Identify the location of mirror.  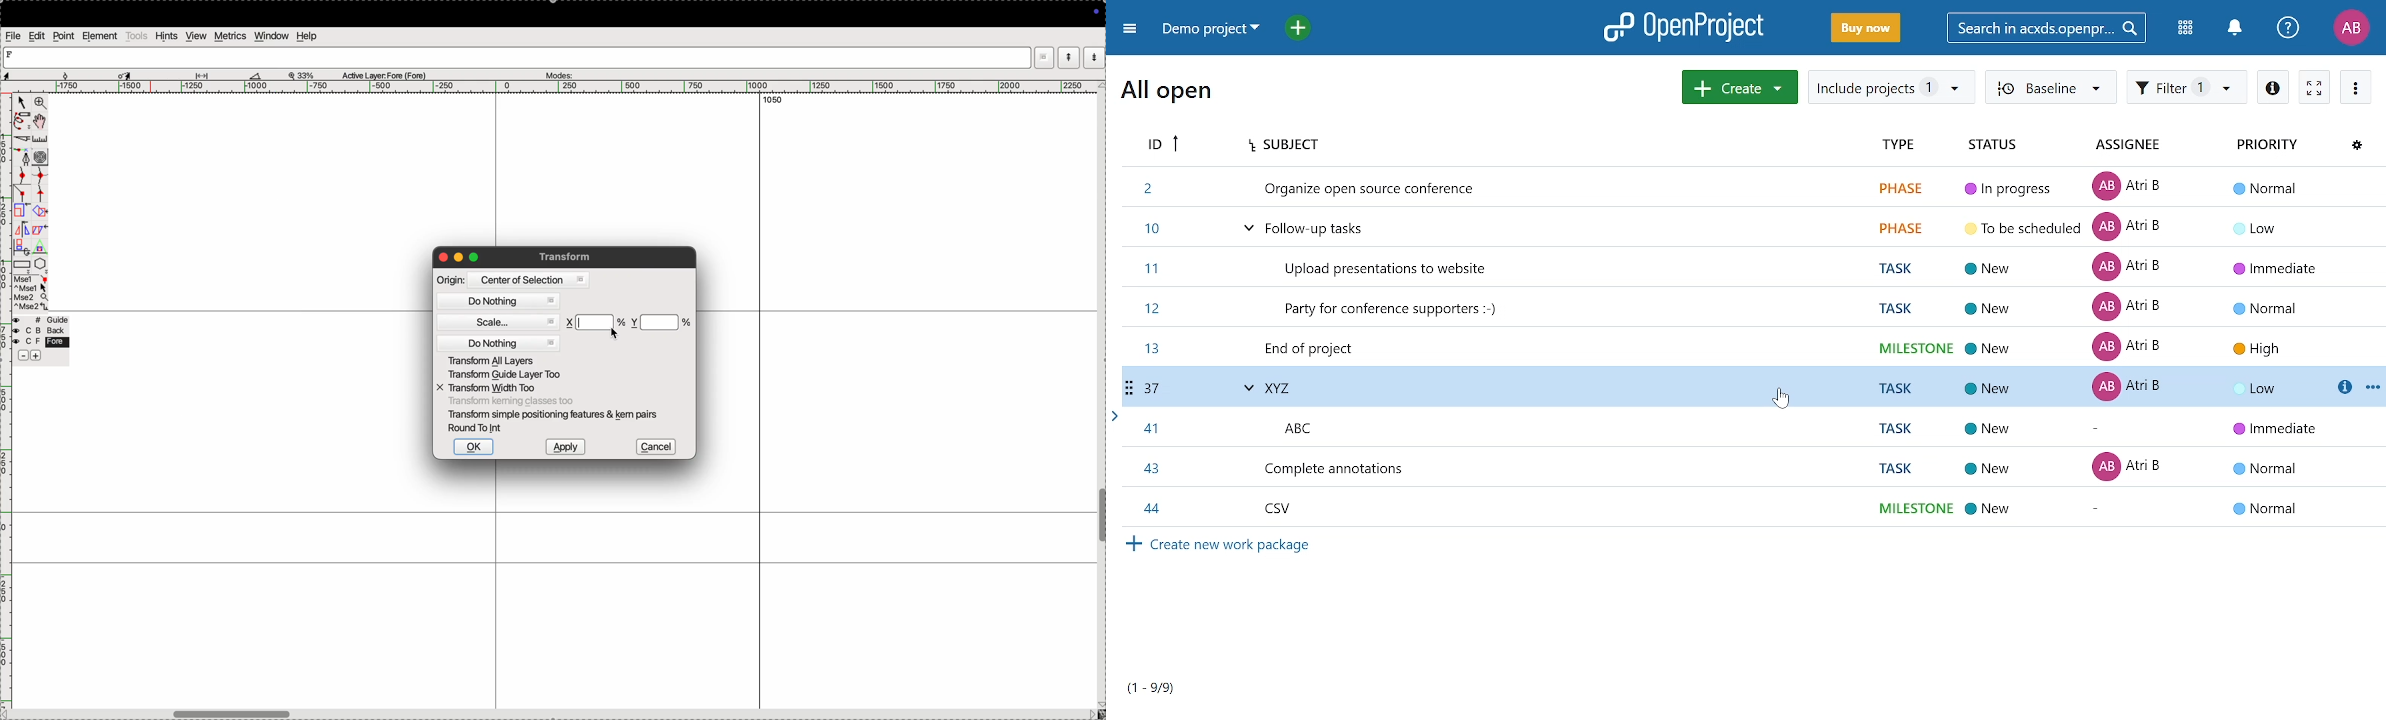
(30, 230).